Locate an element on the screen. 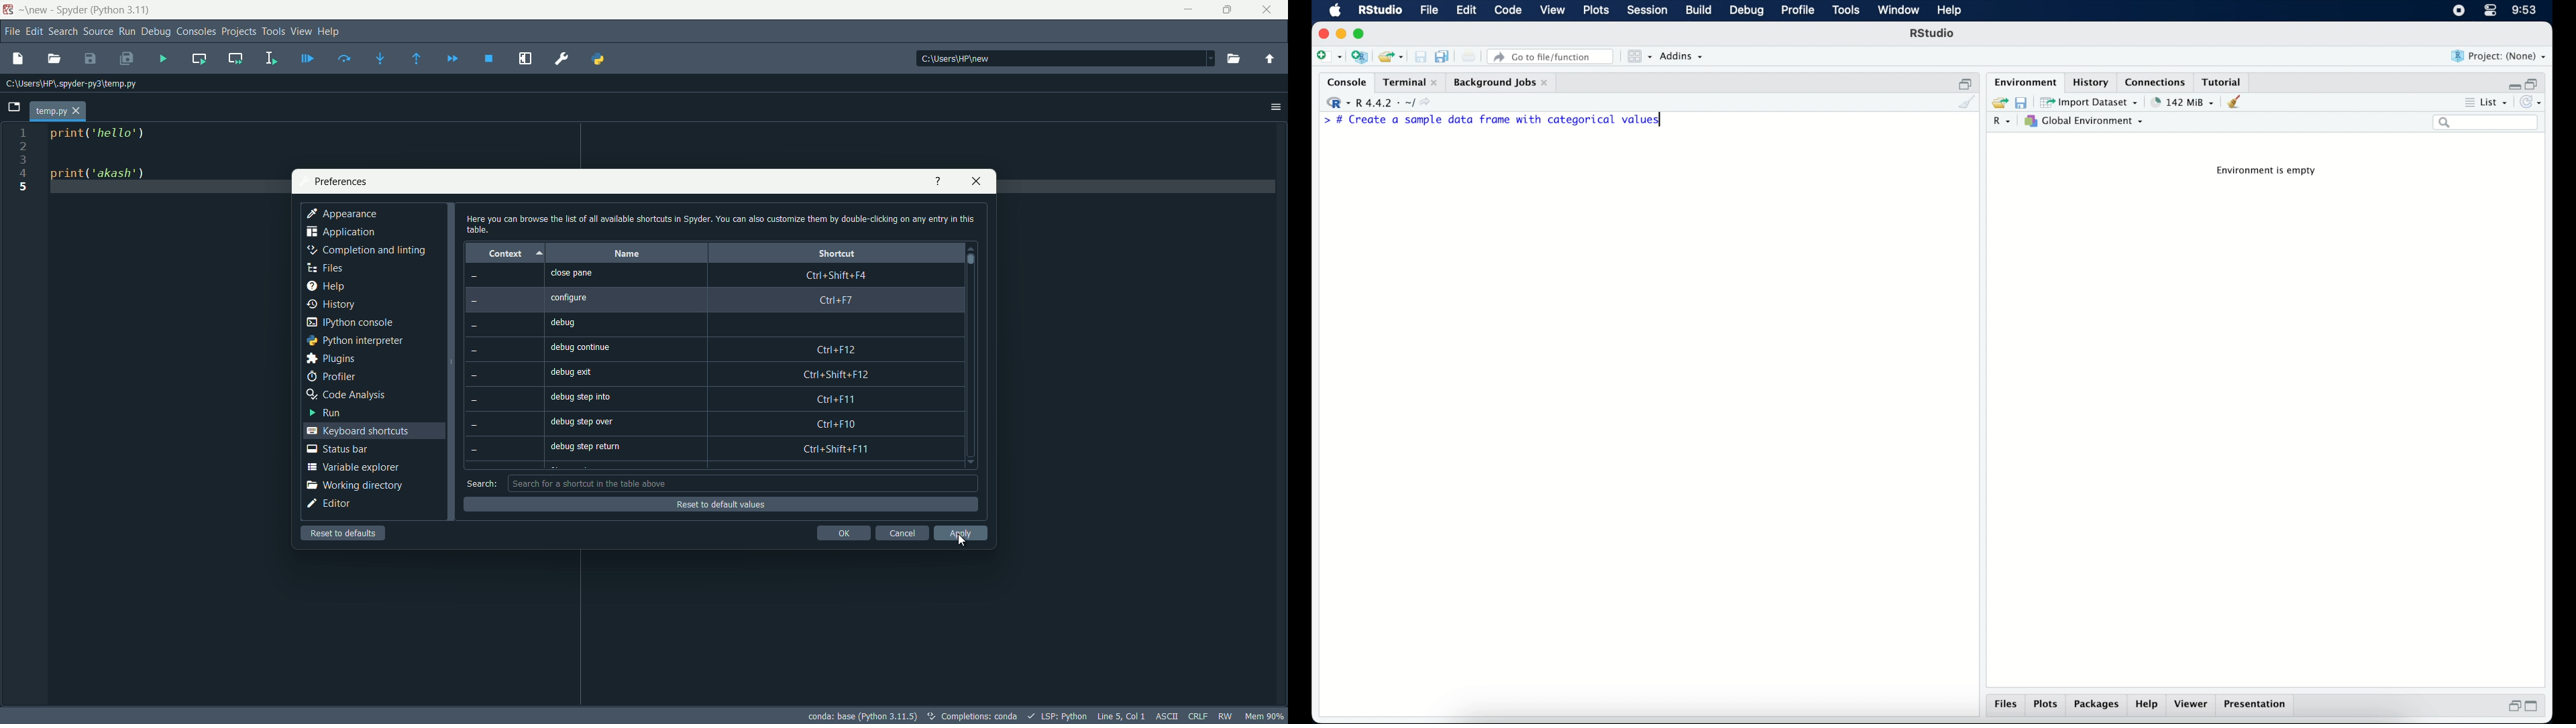 The image size is (2576, 728). LSP:Python is located at coordinates (1063, 717).